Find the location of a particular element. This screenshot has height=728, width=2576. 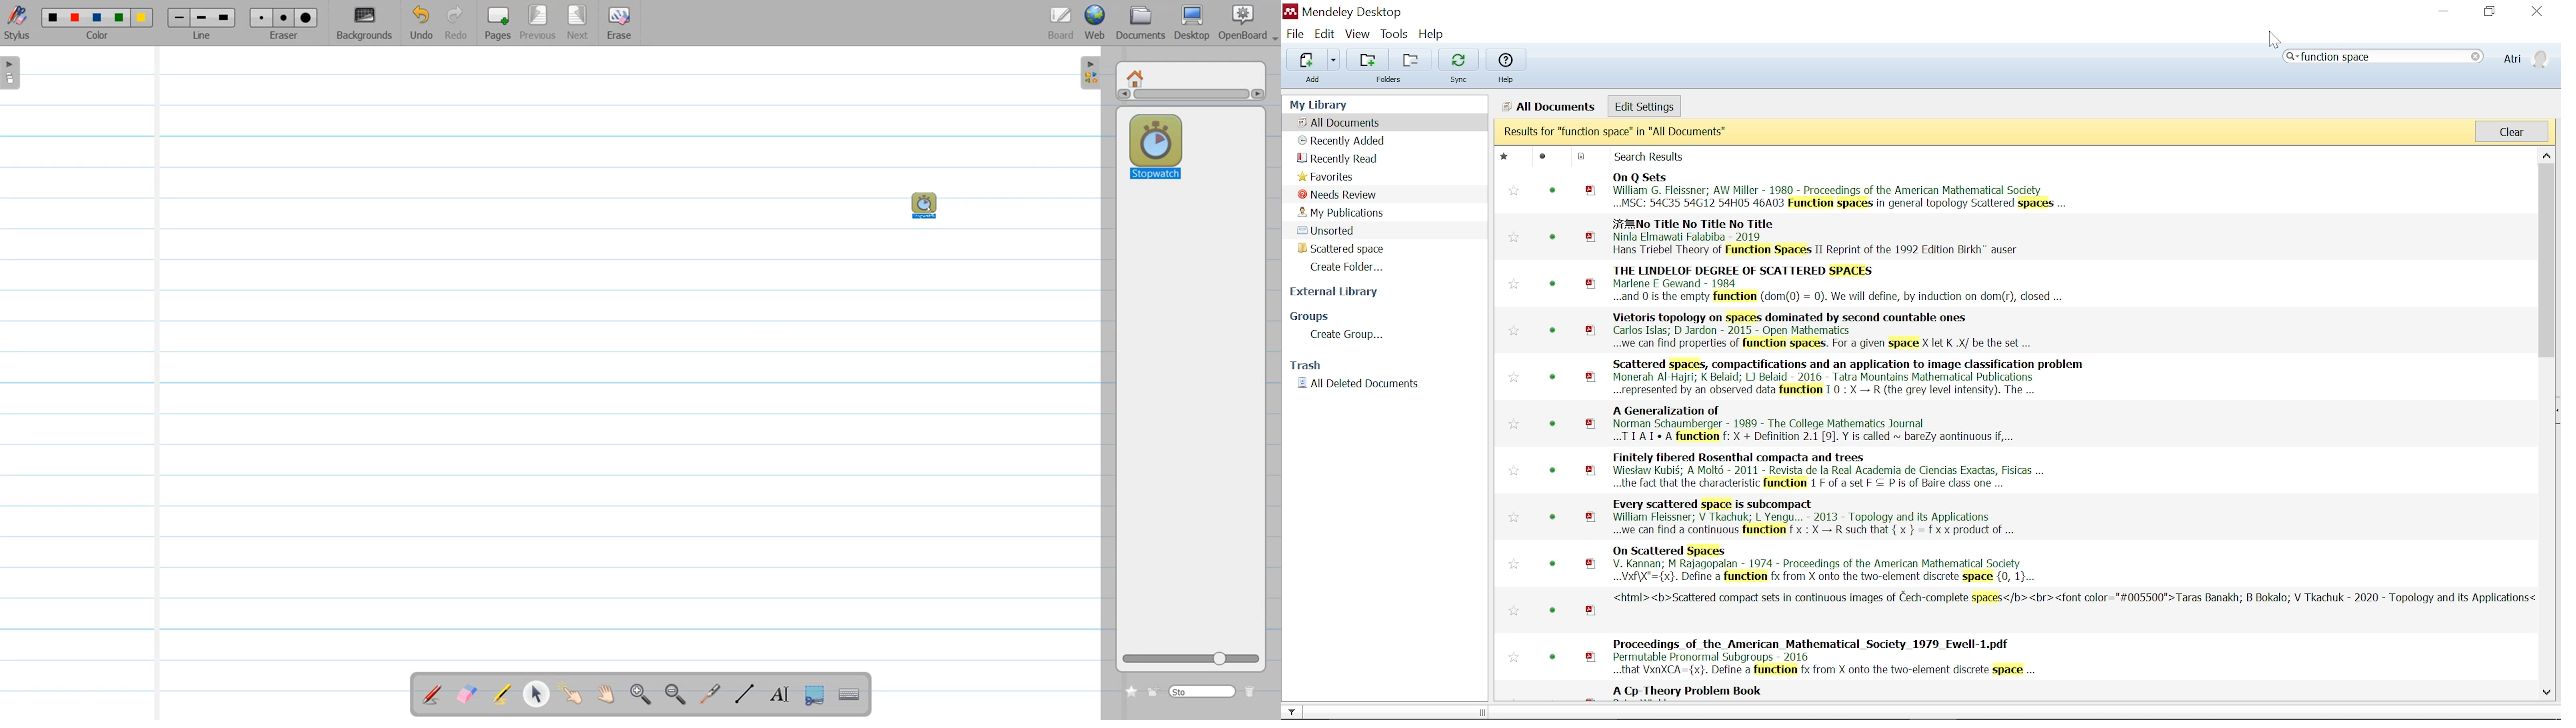

Add is located at coordinates (1313, 79).